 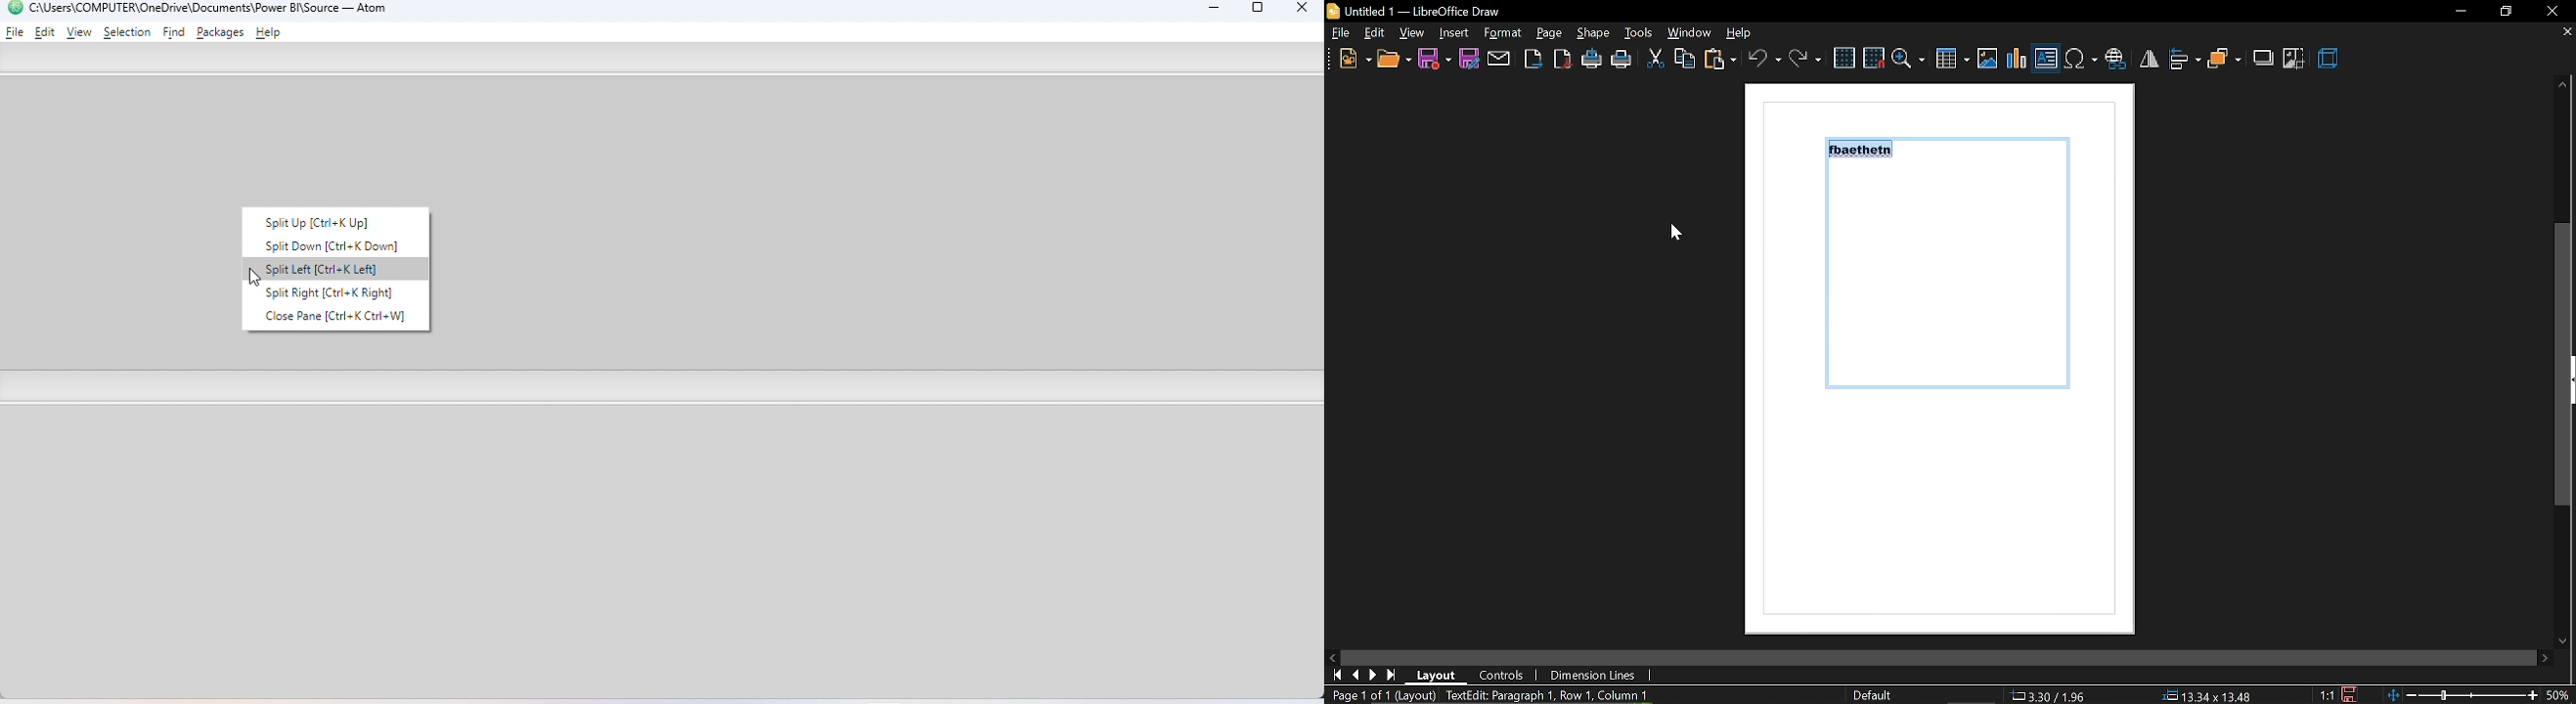 I want to click on File, so click(x=1341, y=32).